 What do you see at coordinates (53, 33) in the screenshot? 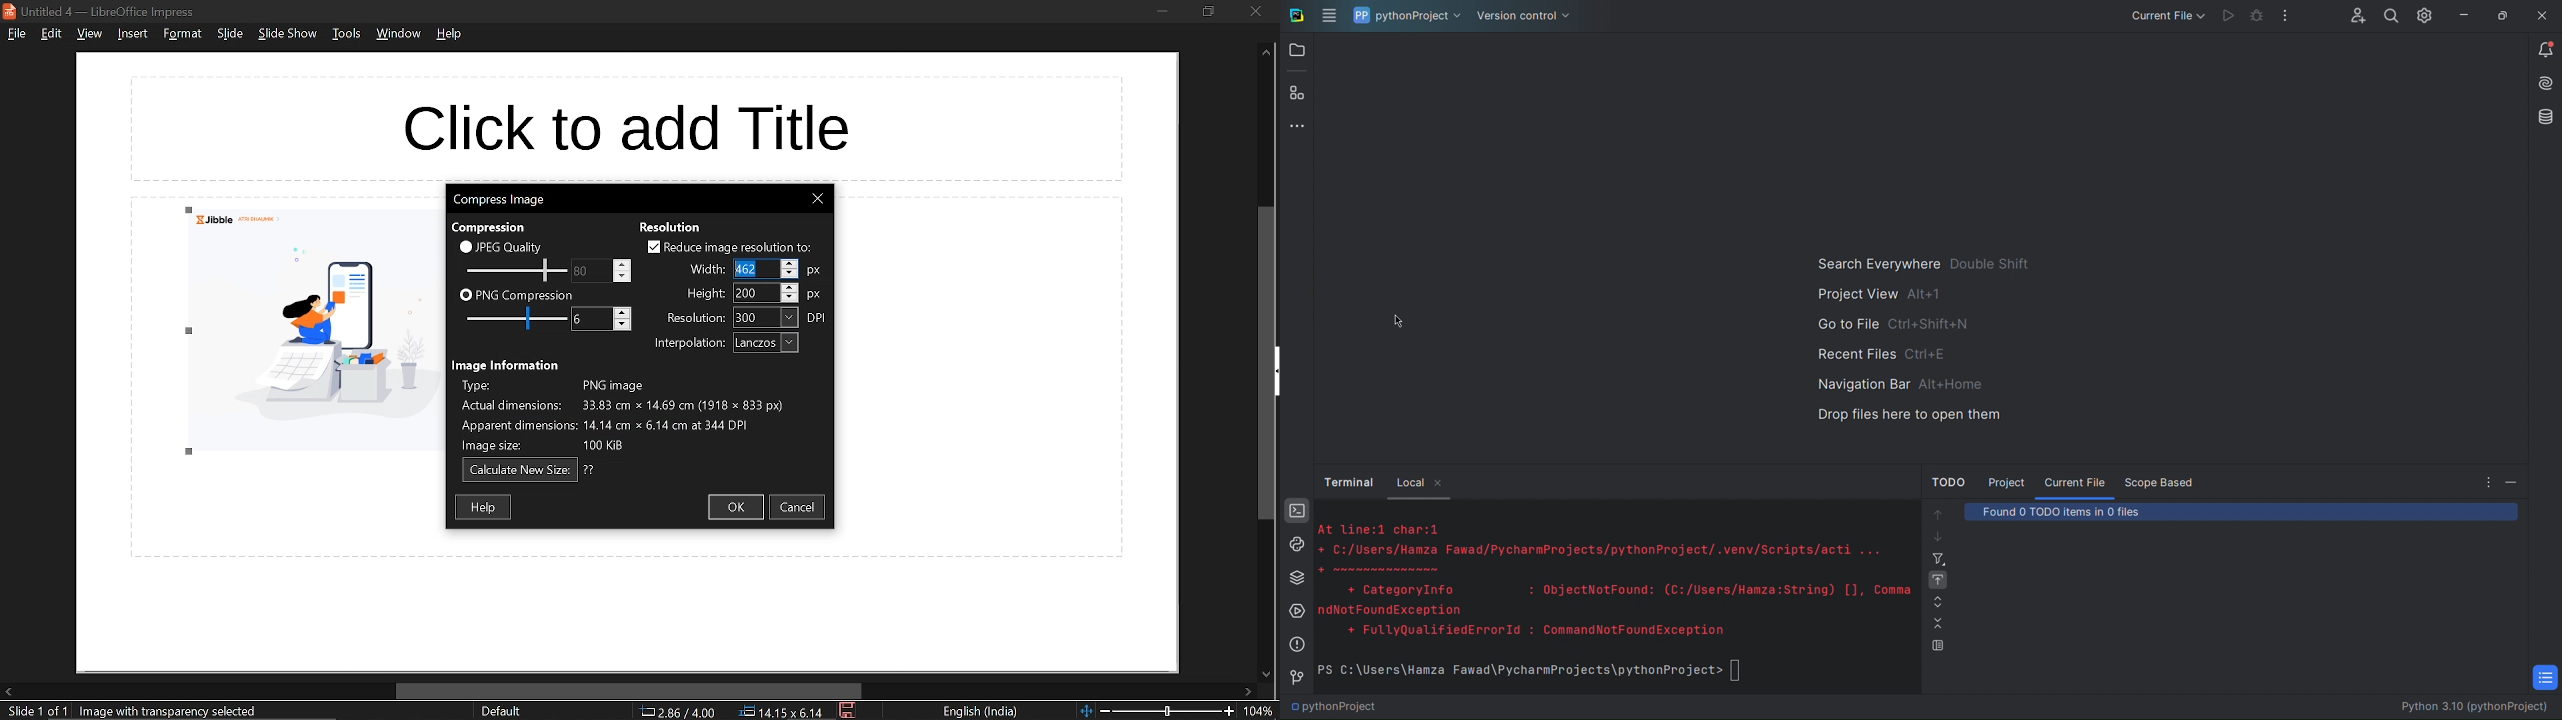
I see `edit` at bounding box center [53, 33].